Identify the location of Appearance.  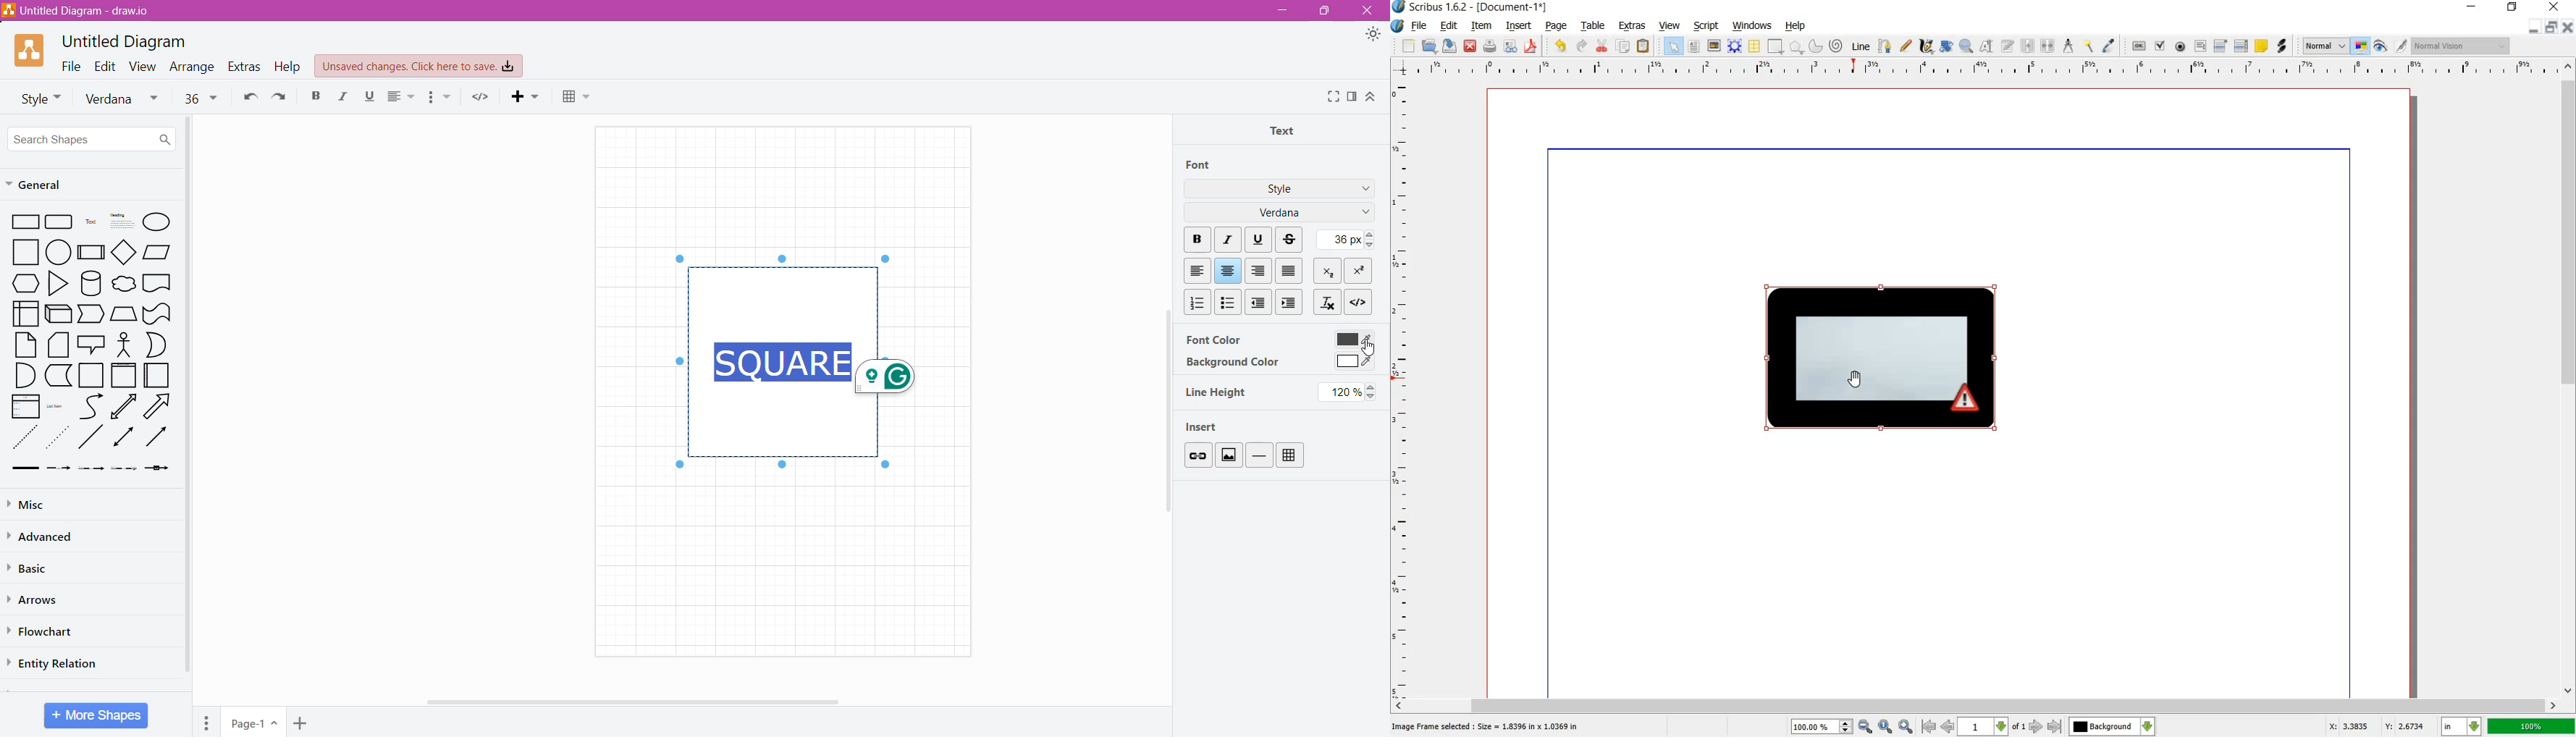
(1373, 35).